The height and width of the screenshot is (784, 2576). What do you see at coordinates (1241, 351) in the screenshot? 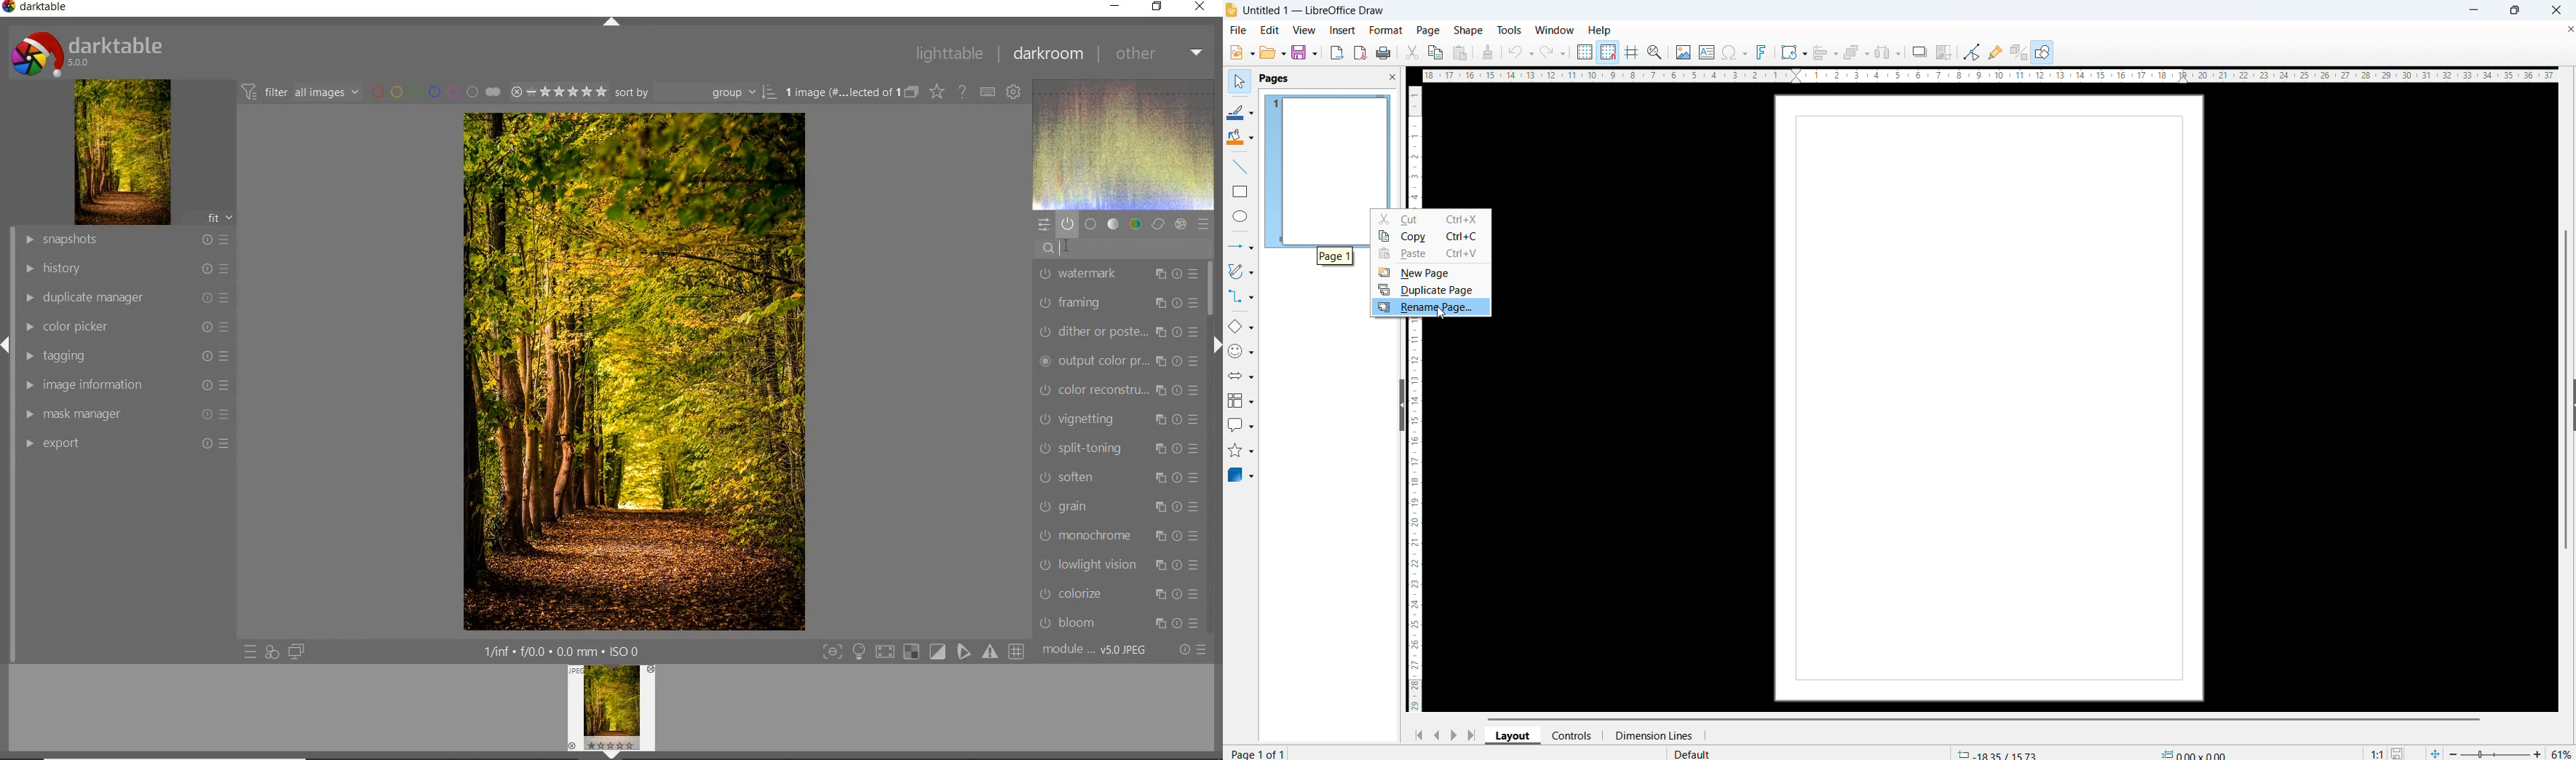
I see `symbol shapes` at bounding box center [1241, 351].